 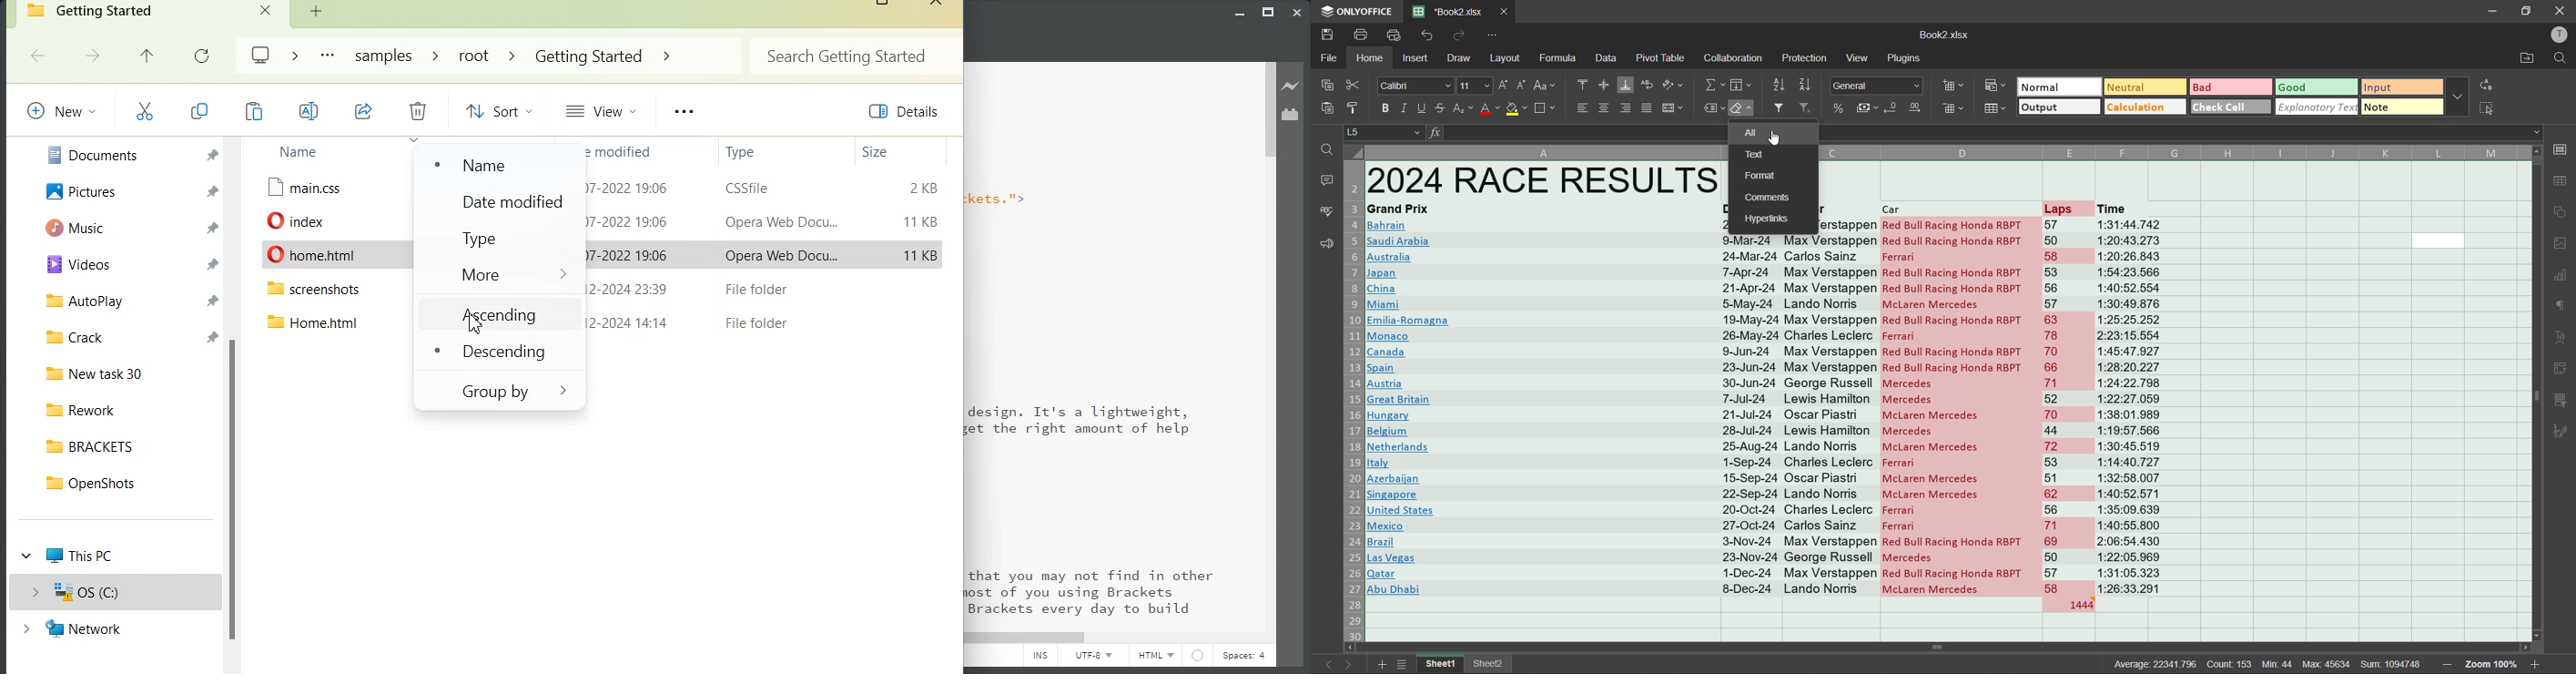 I want to click on File, so click(x=329, y=291).